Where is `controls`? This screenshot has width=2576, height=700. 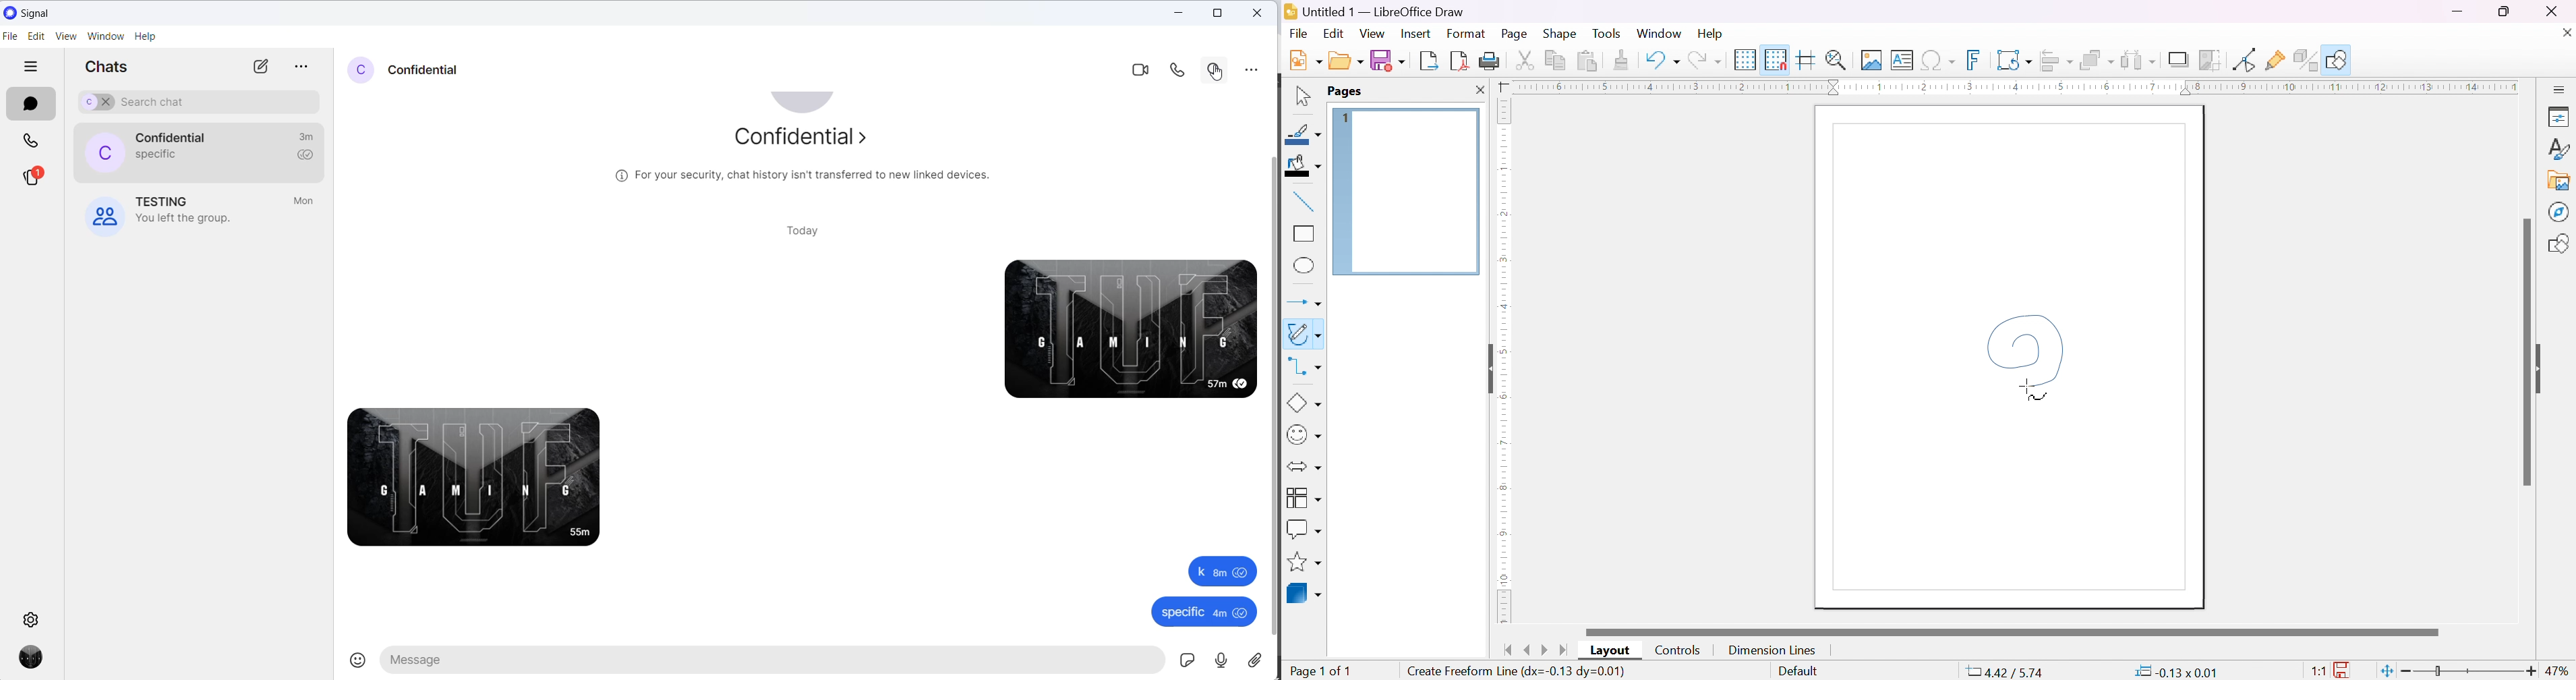 controls is located at coordinates (1680, 650).